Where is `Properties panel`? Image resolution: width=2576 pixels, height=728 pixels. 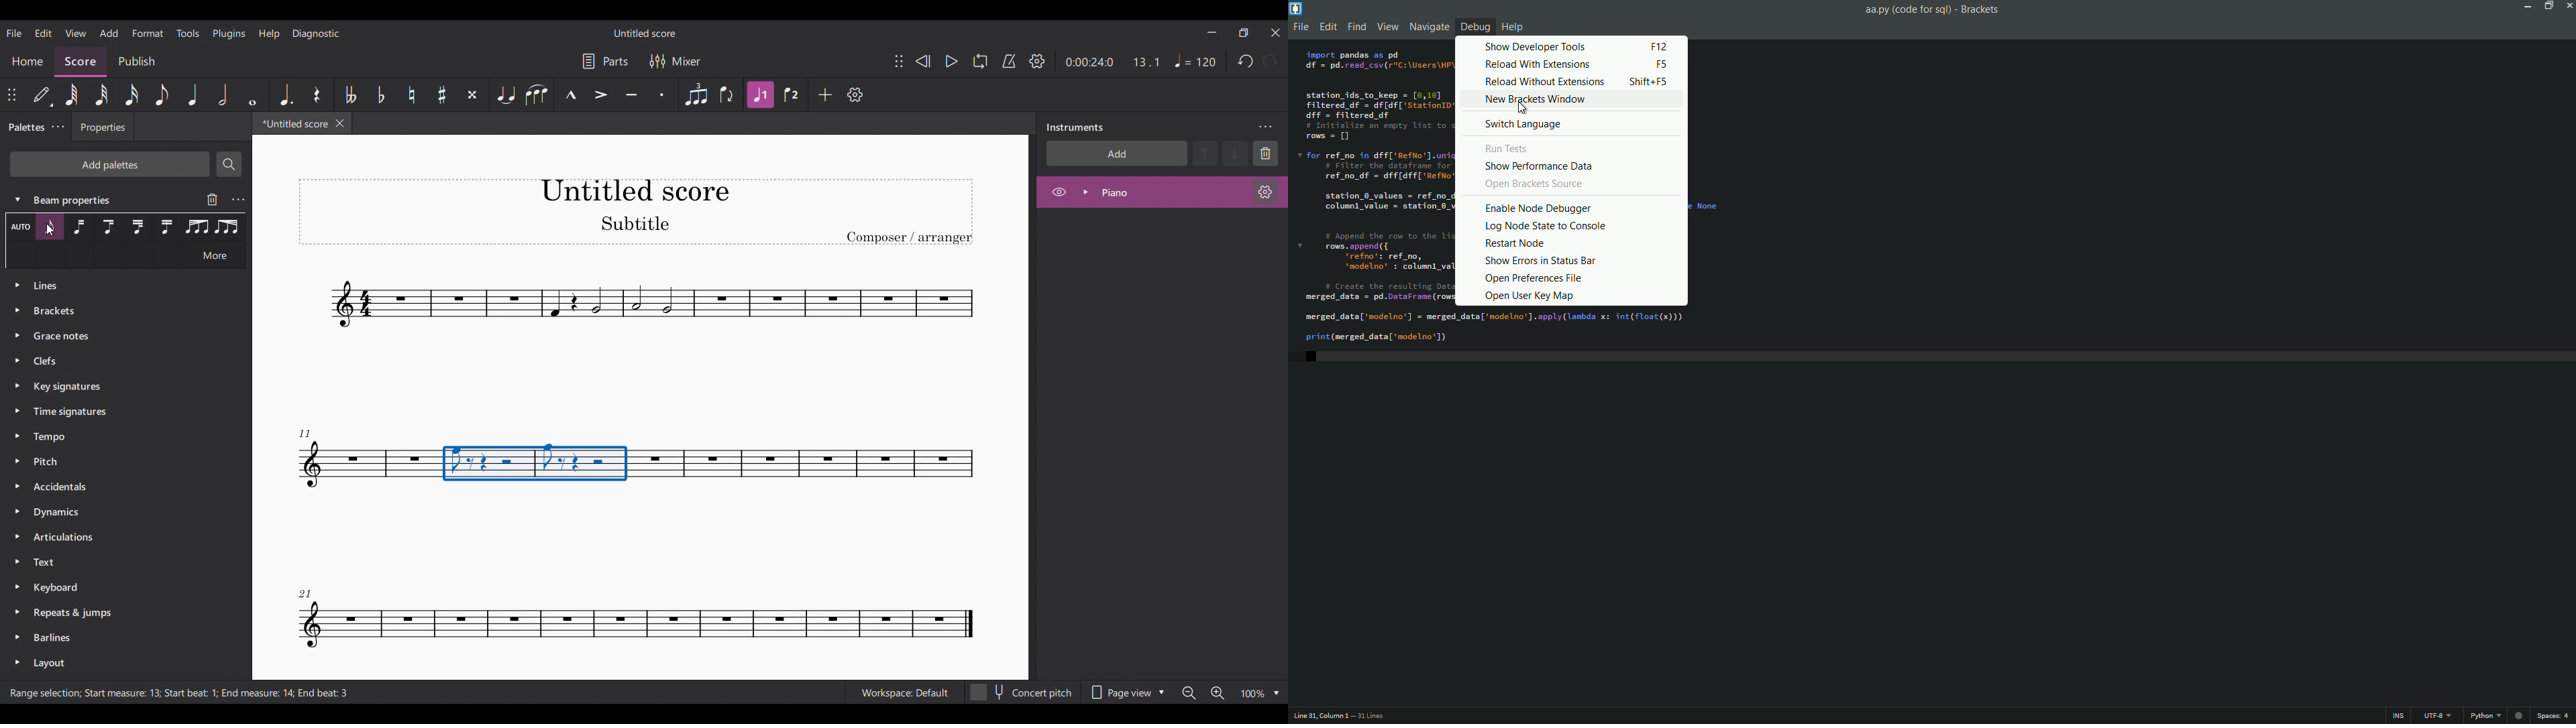
Properties panel is located at coordinates (103, 130).